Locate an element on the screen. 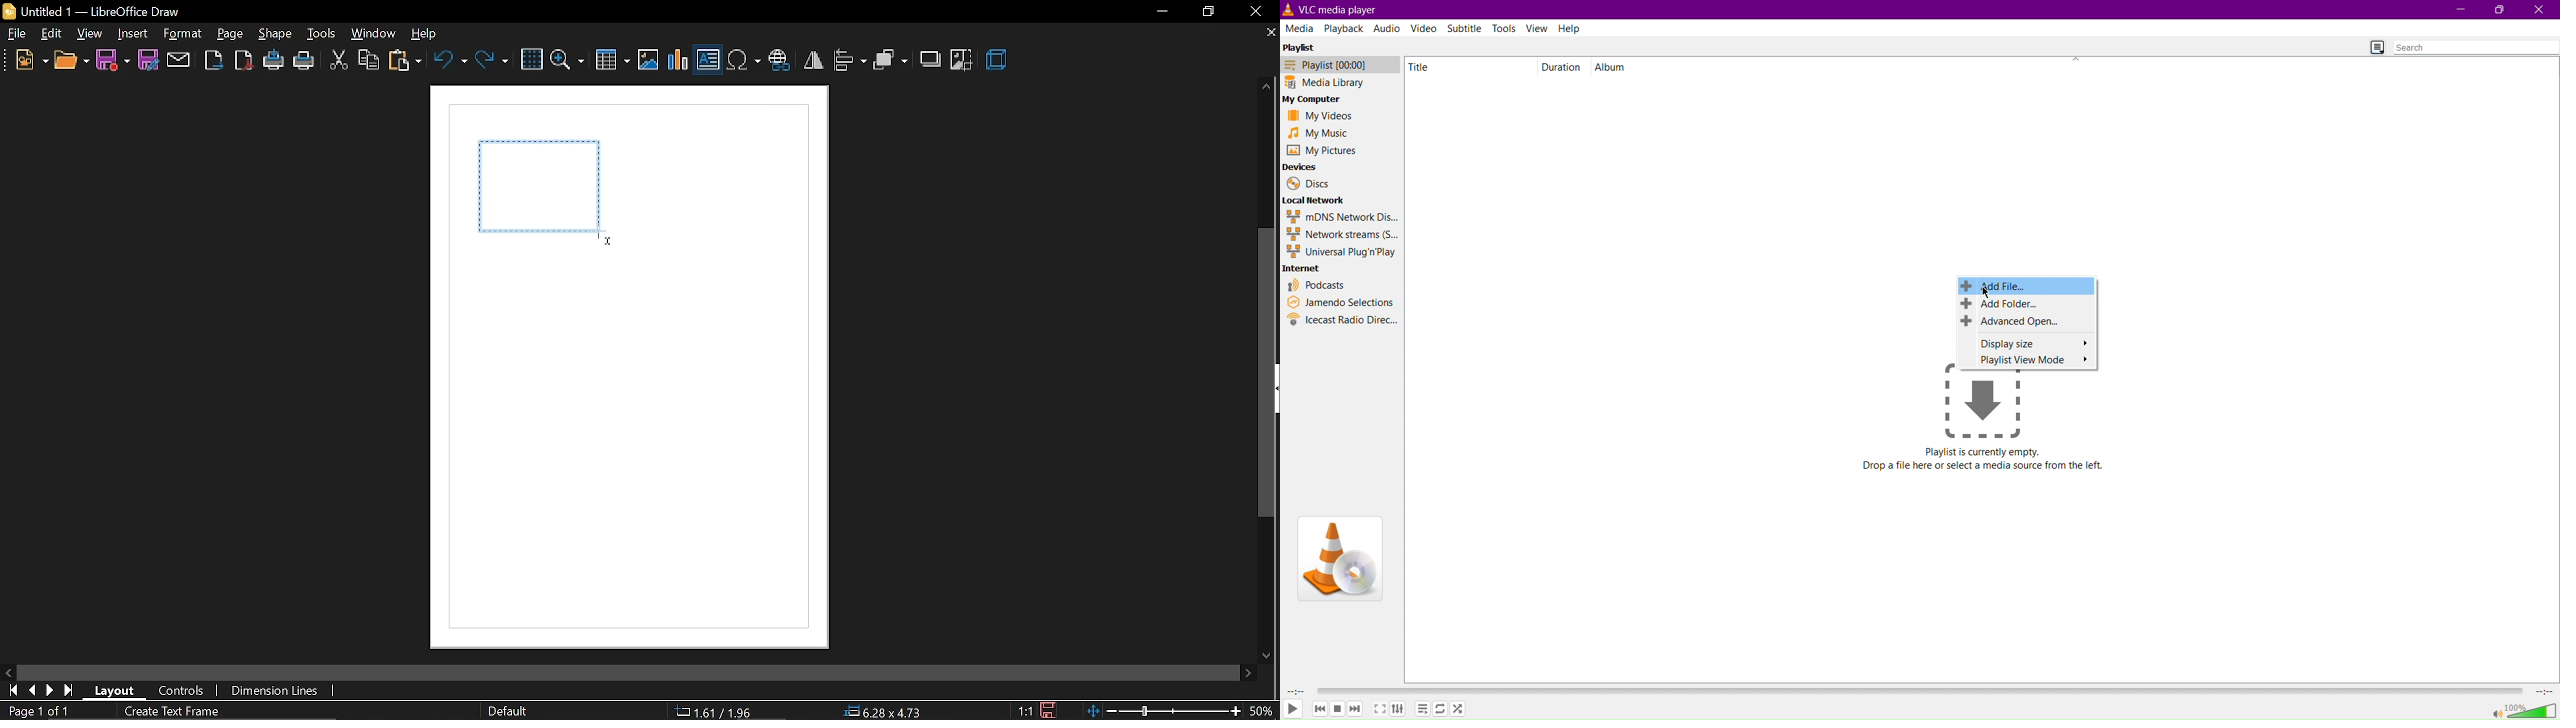 This screenshot has width=2576, height=728. Playback is located at coordinates (1343, 27).